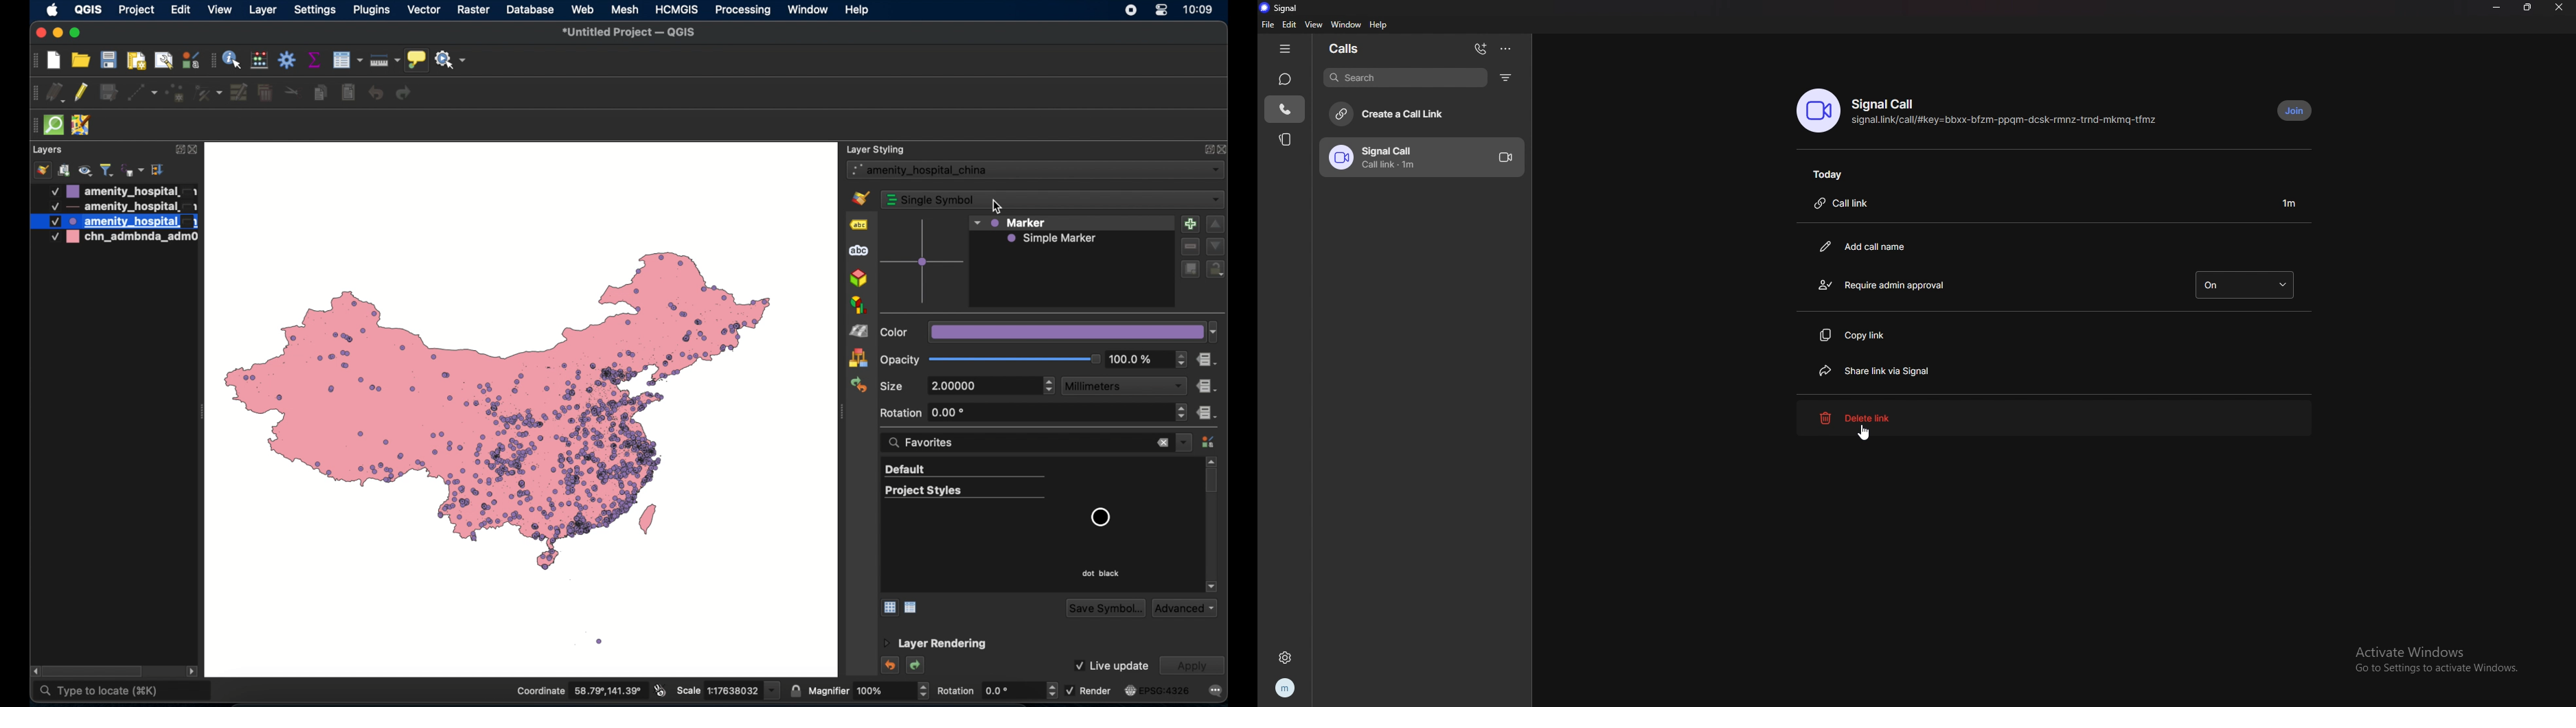  What do you see at coordinates (992, 386) in the screenshot?
I see `size stepper buttons` at bounding box center [992, 386].